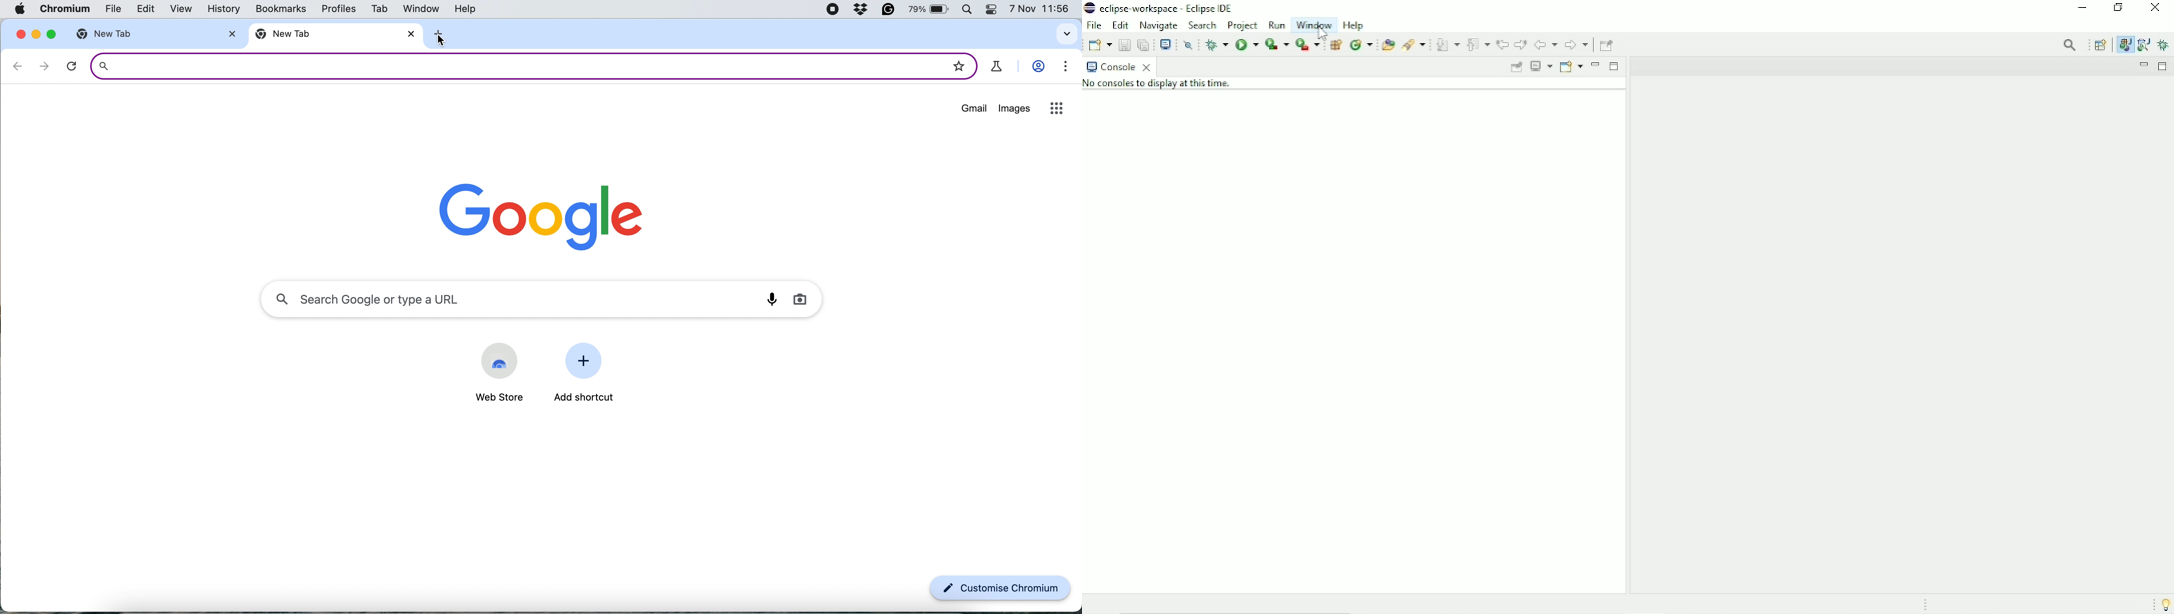  Describe the element at coordinates (1520, 44) in the screenshot. I see `Next edit location` at that location.